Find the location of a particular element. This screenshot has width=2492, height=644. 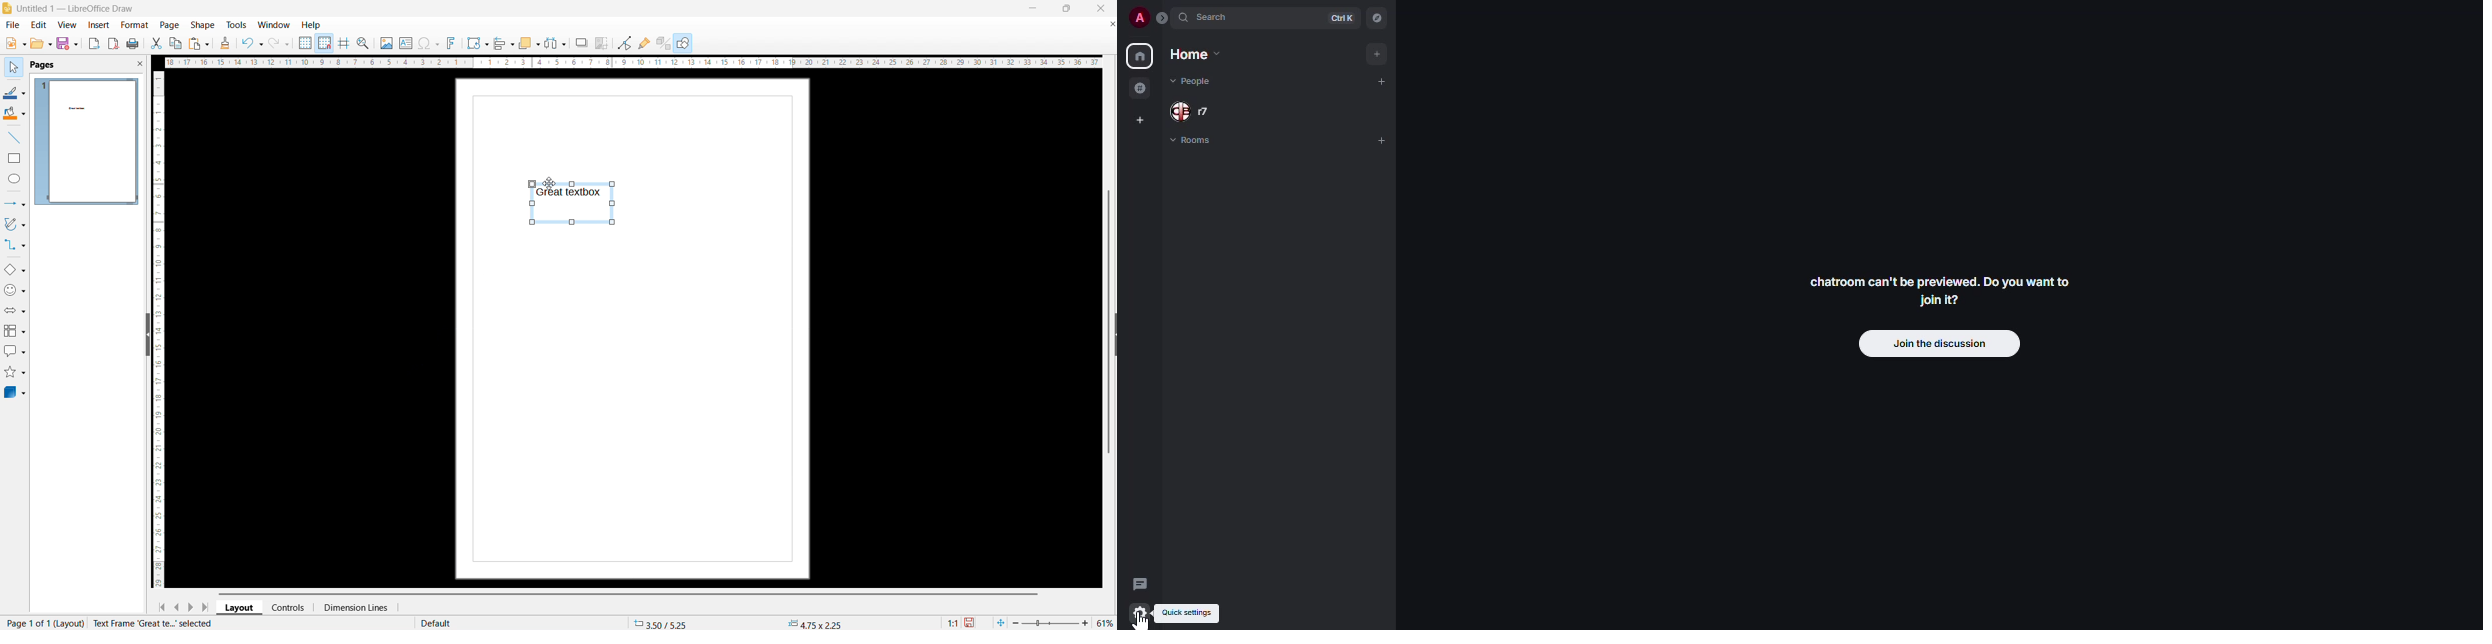

show draw functions is located at coordinates (683, 44).